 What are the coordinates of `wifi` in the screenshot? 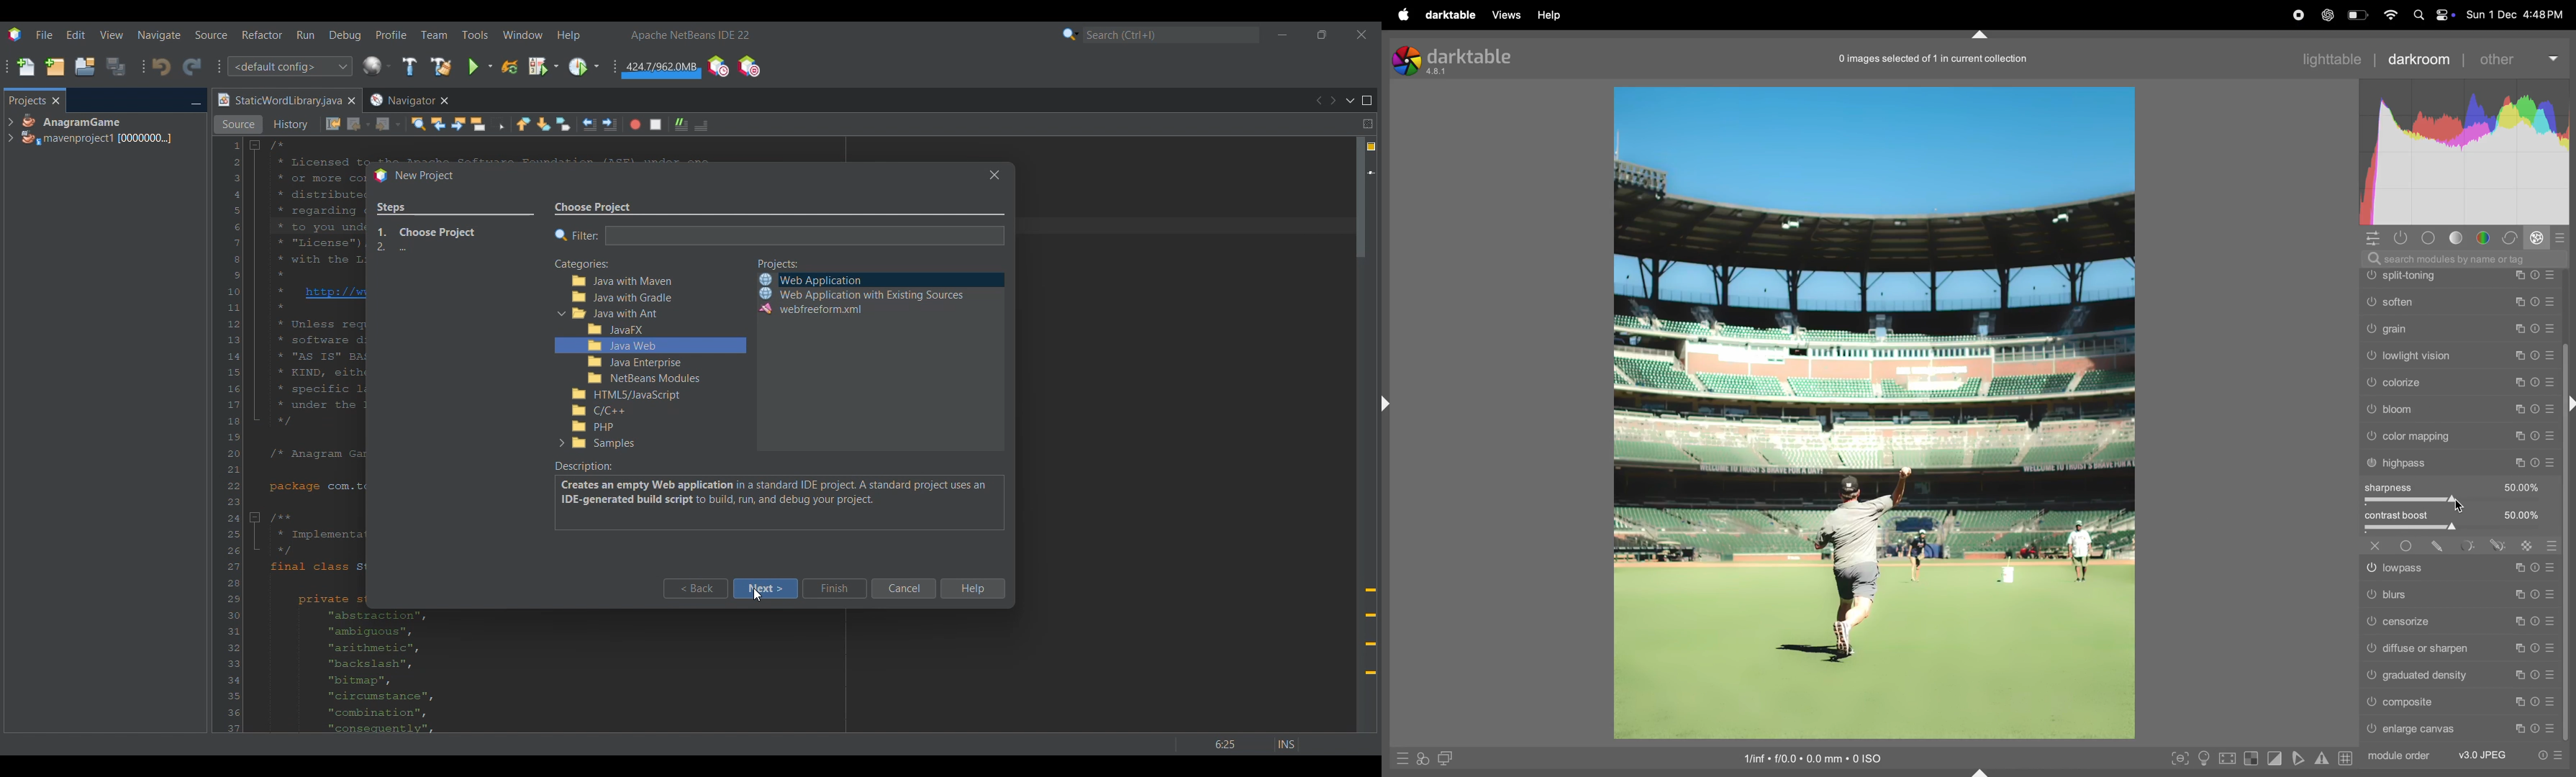 It's located at (2390, 15).